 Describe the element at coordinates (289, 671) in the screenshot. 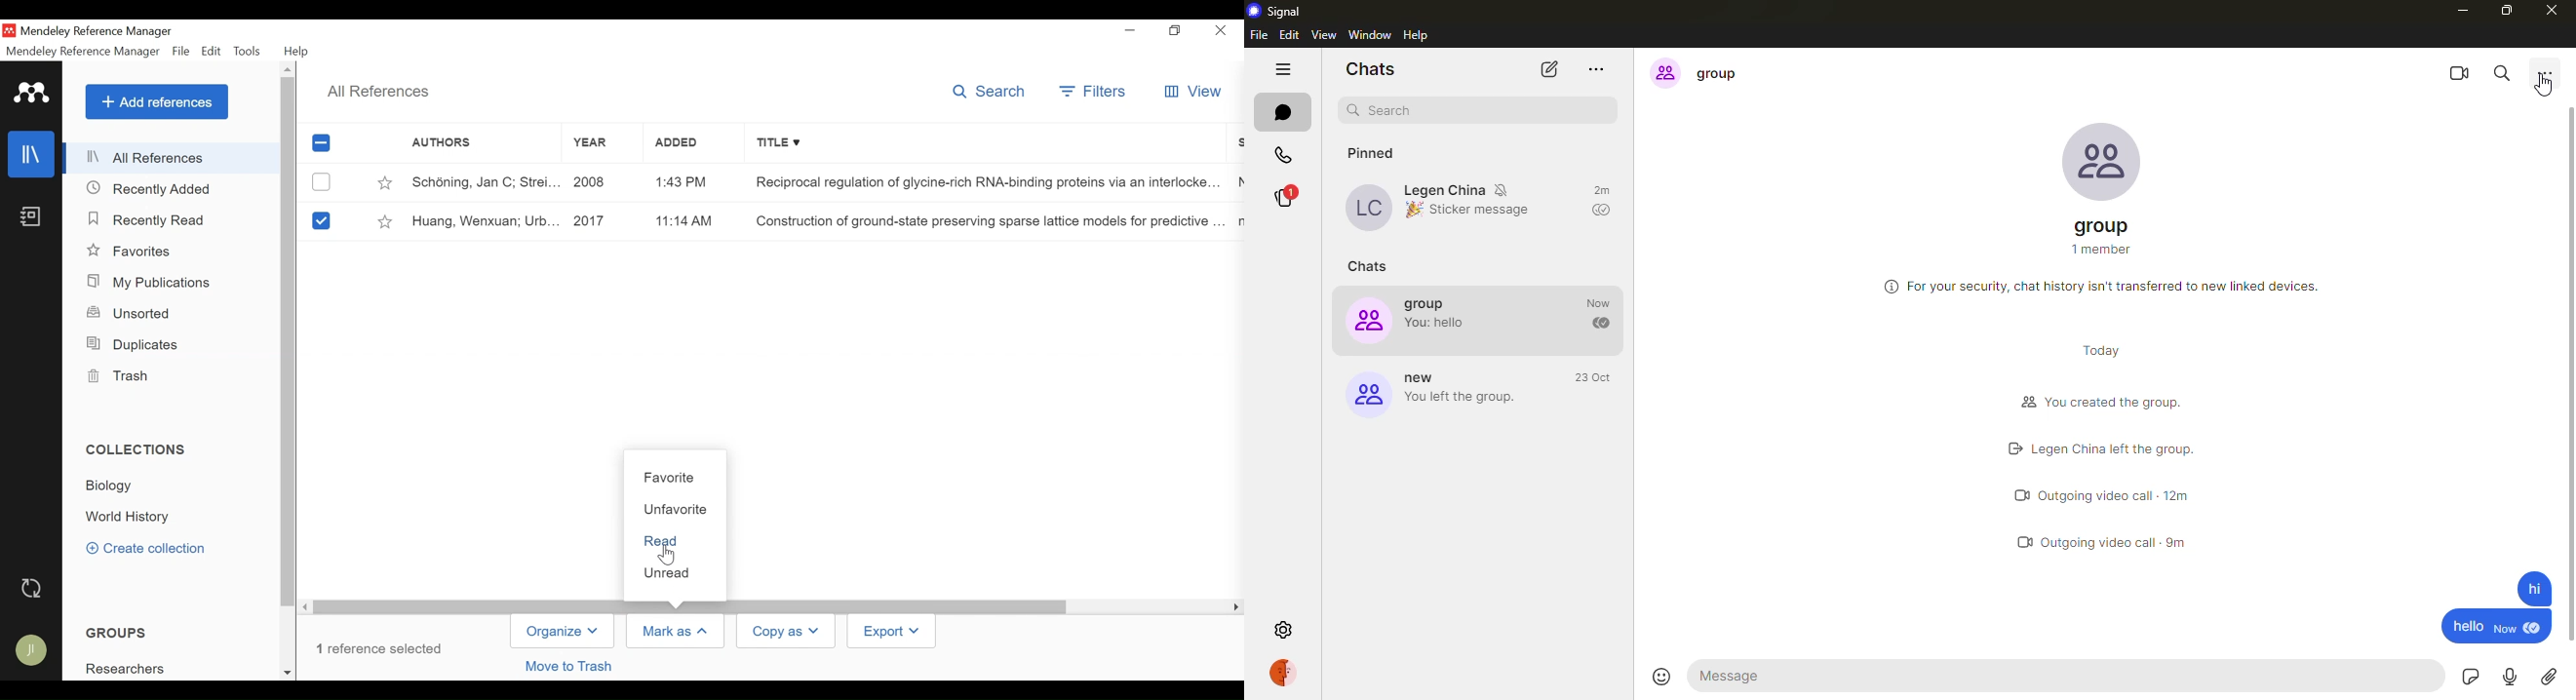

I see `Scroll Down` at that location.